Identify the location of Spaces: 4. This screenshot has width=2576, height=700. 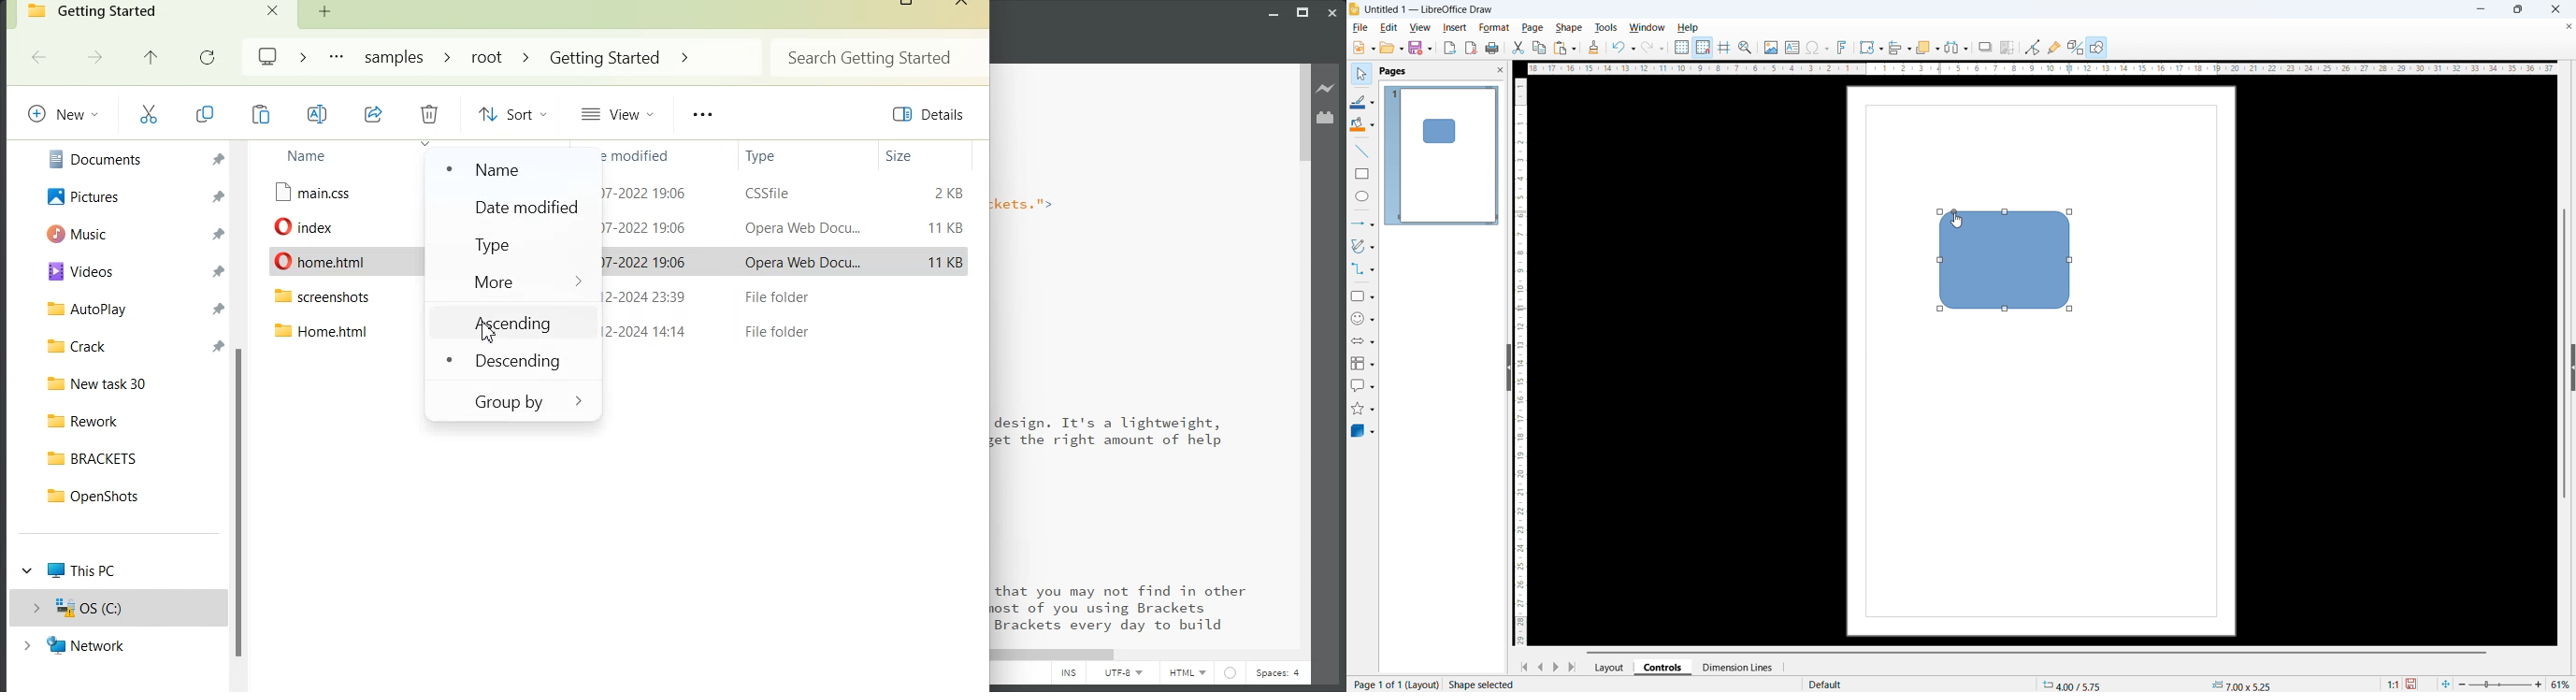
(1280, 675).